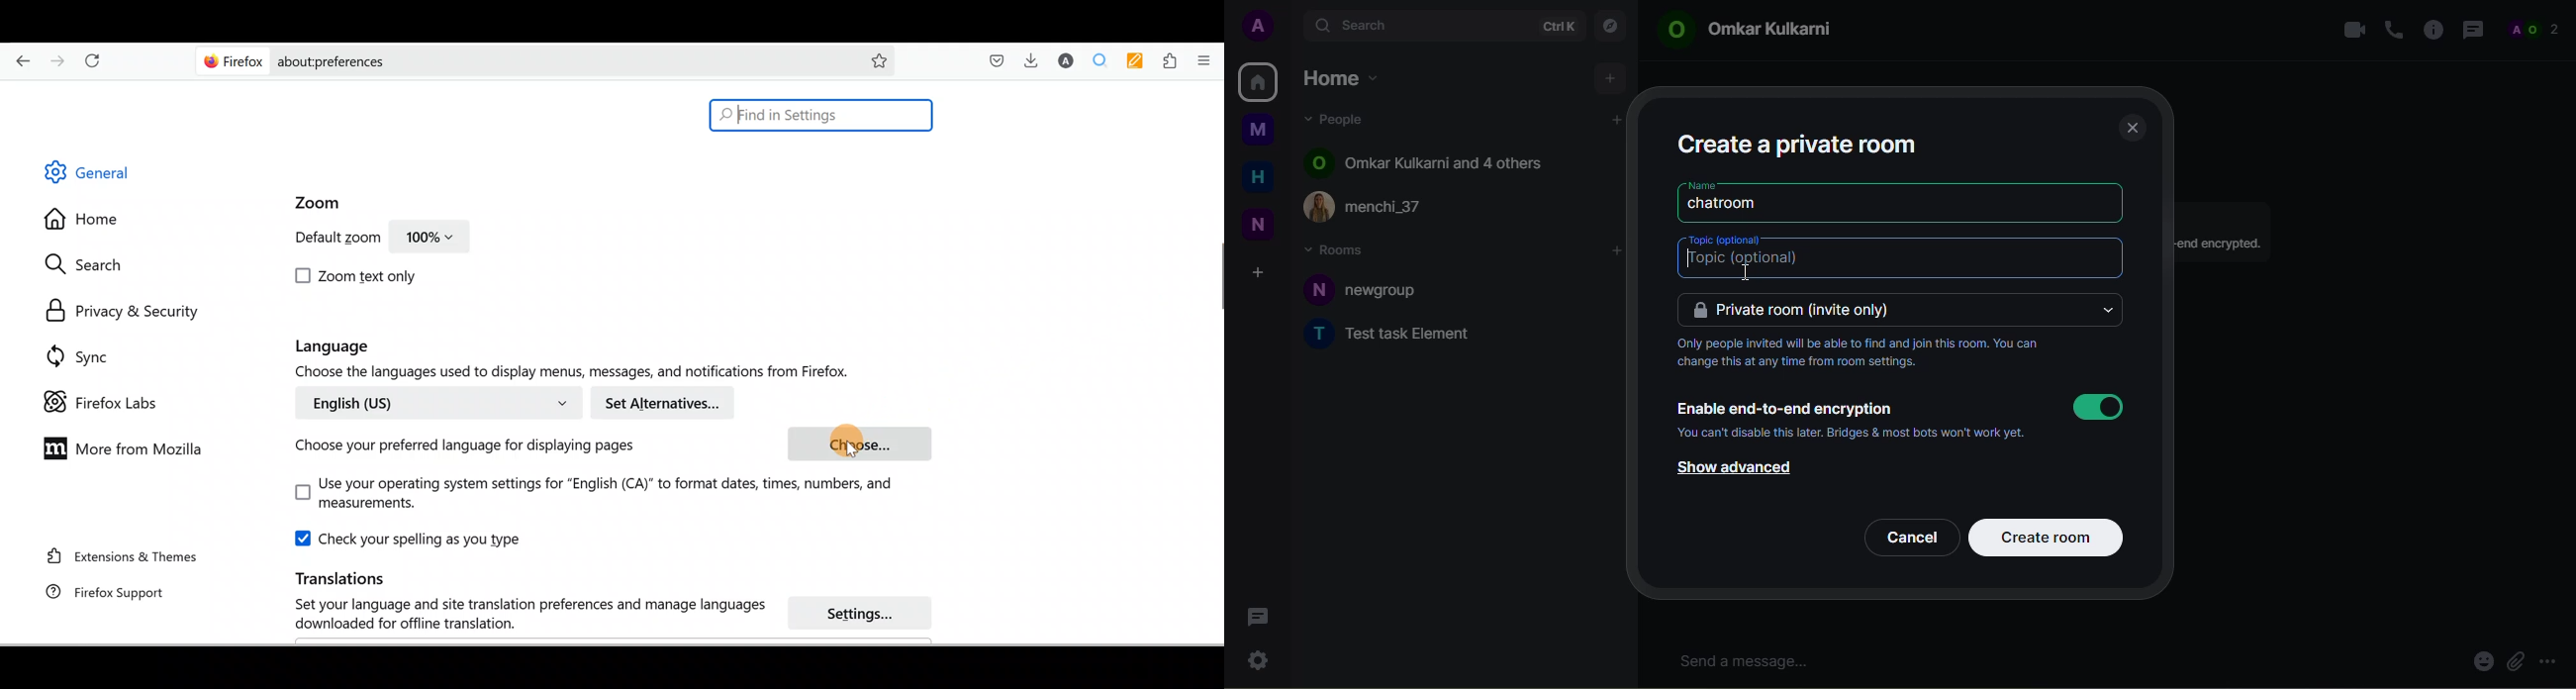 This screenshot has height=700, width=2576. Describe the element at coordinates (1618, 251) in the screenshot. I see `add` at that location.